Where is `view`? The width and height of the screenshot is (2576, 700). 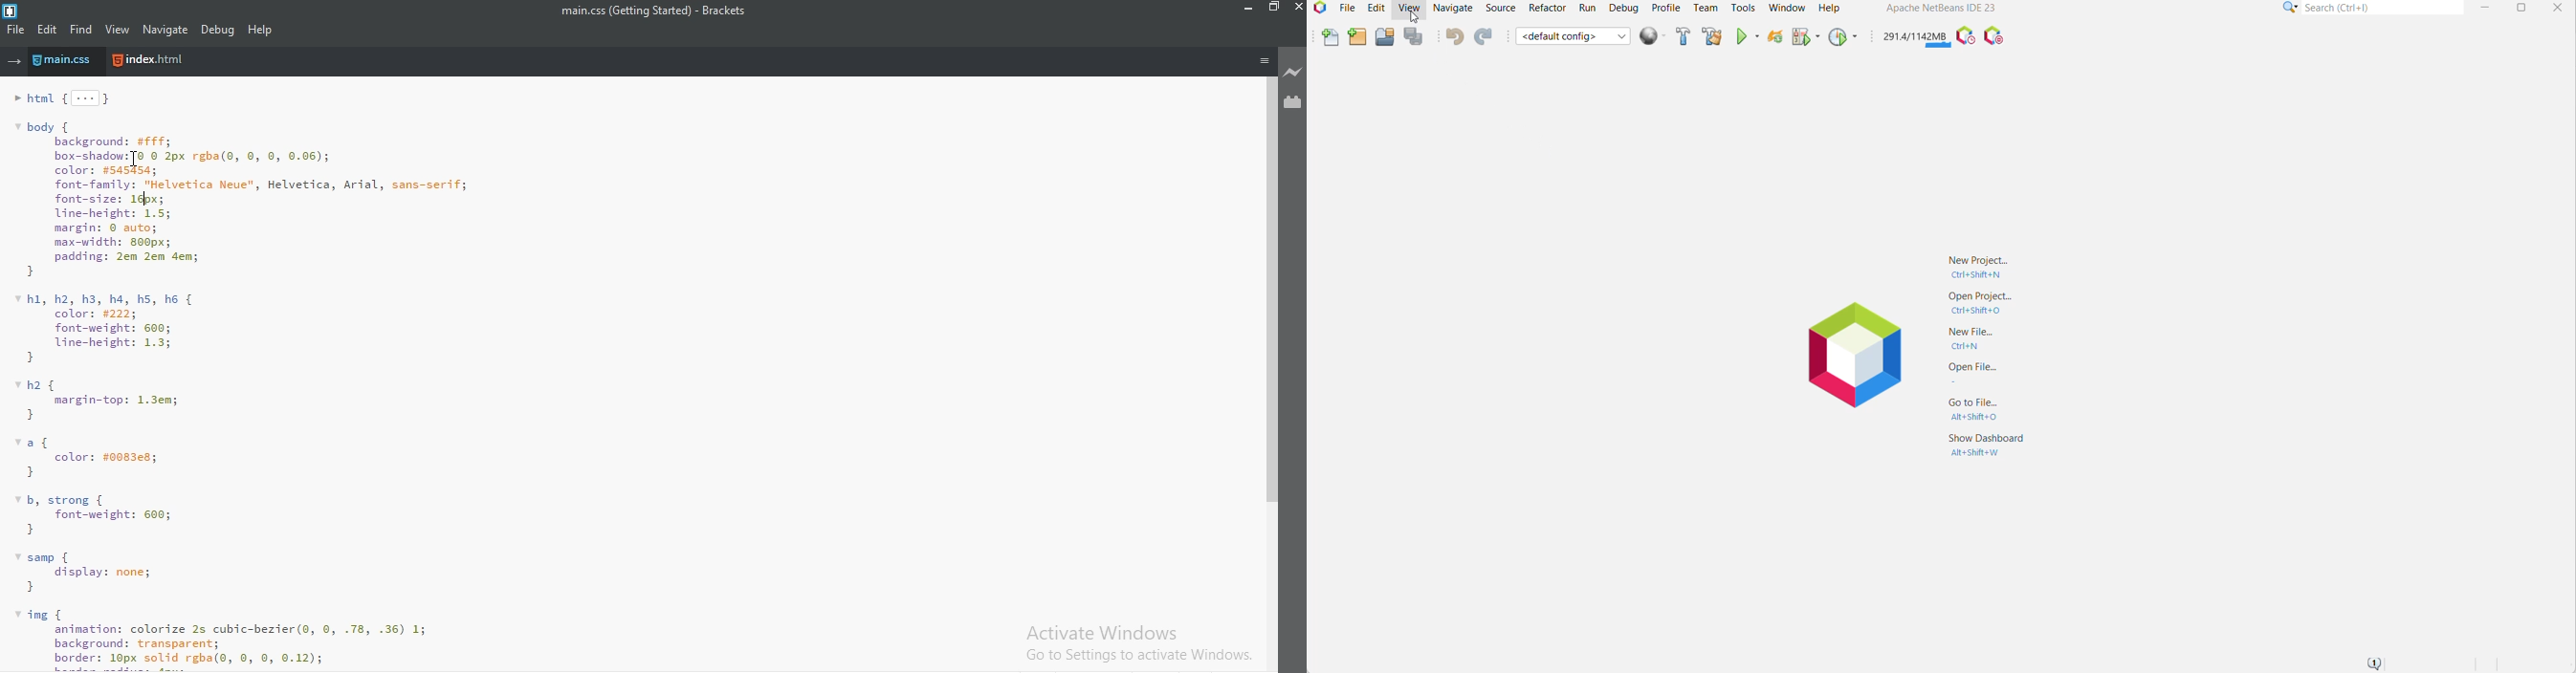 view is located at coordinates (119, 31).